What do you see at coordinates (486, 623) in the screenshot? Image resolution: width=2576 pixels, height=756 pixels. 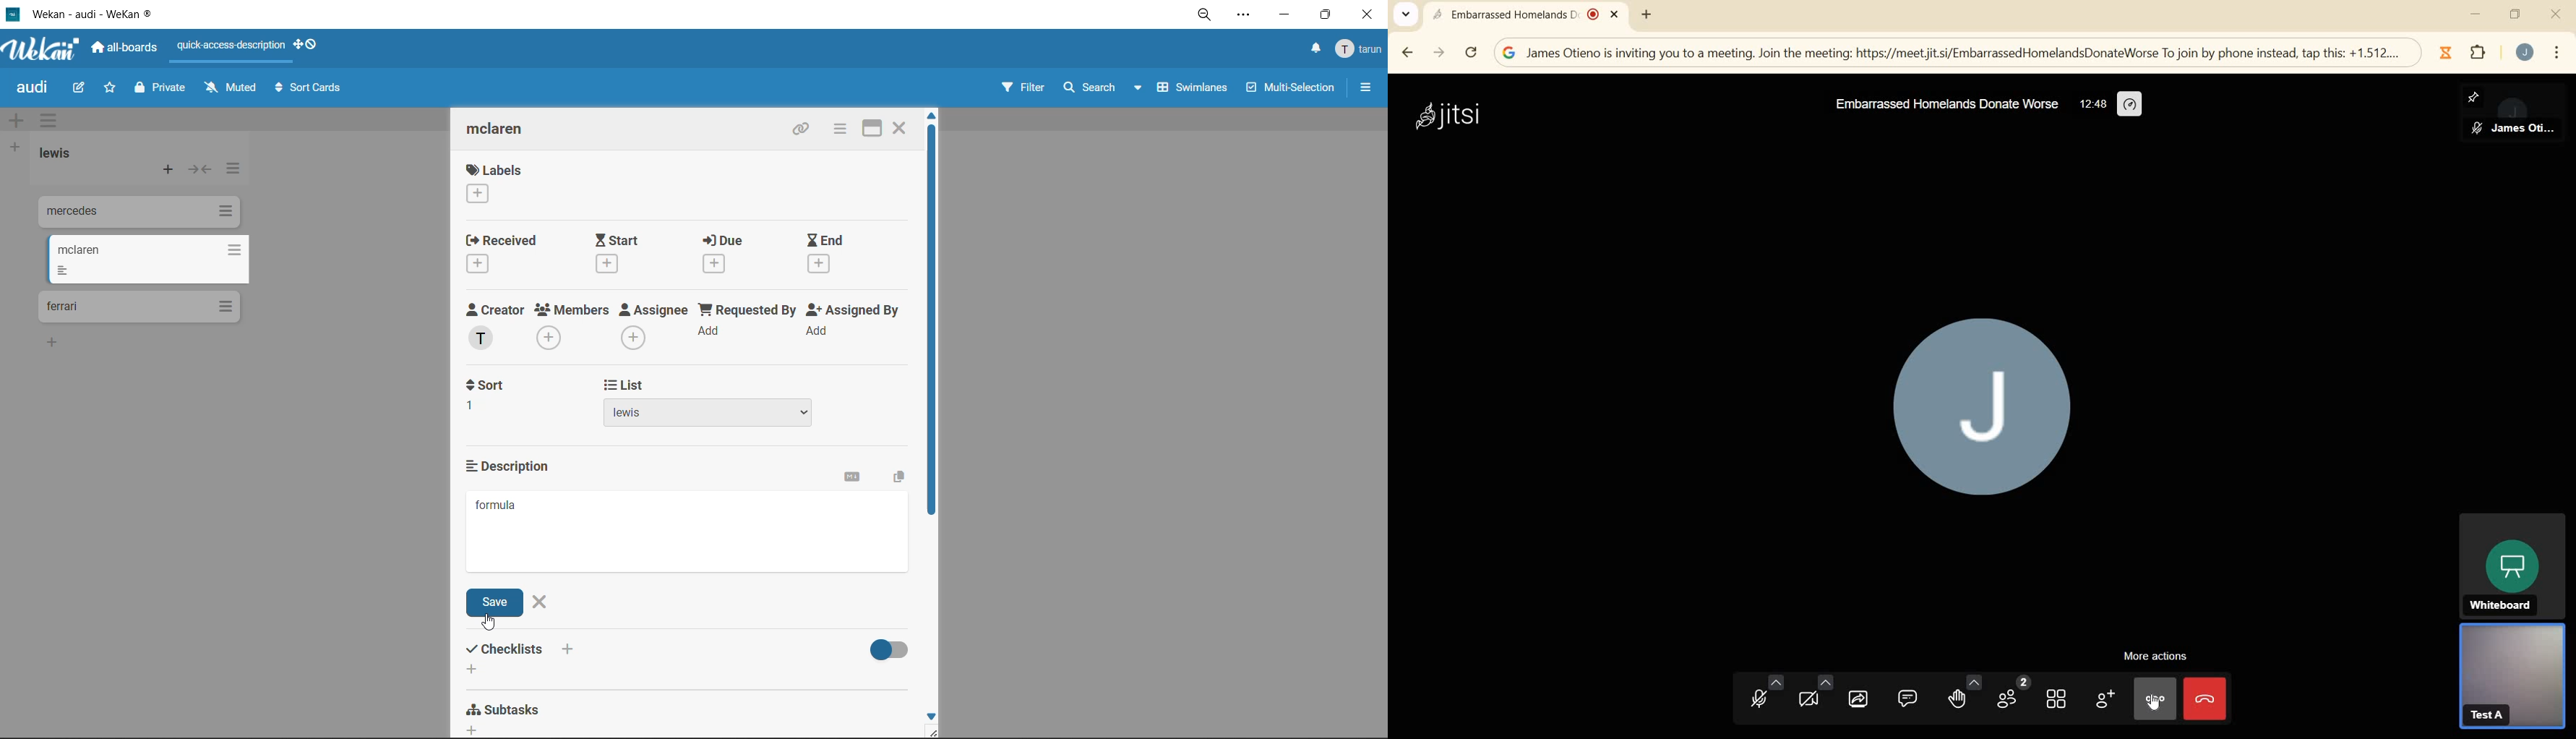 I see `text cursor` at bounding box center [486, 623].